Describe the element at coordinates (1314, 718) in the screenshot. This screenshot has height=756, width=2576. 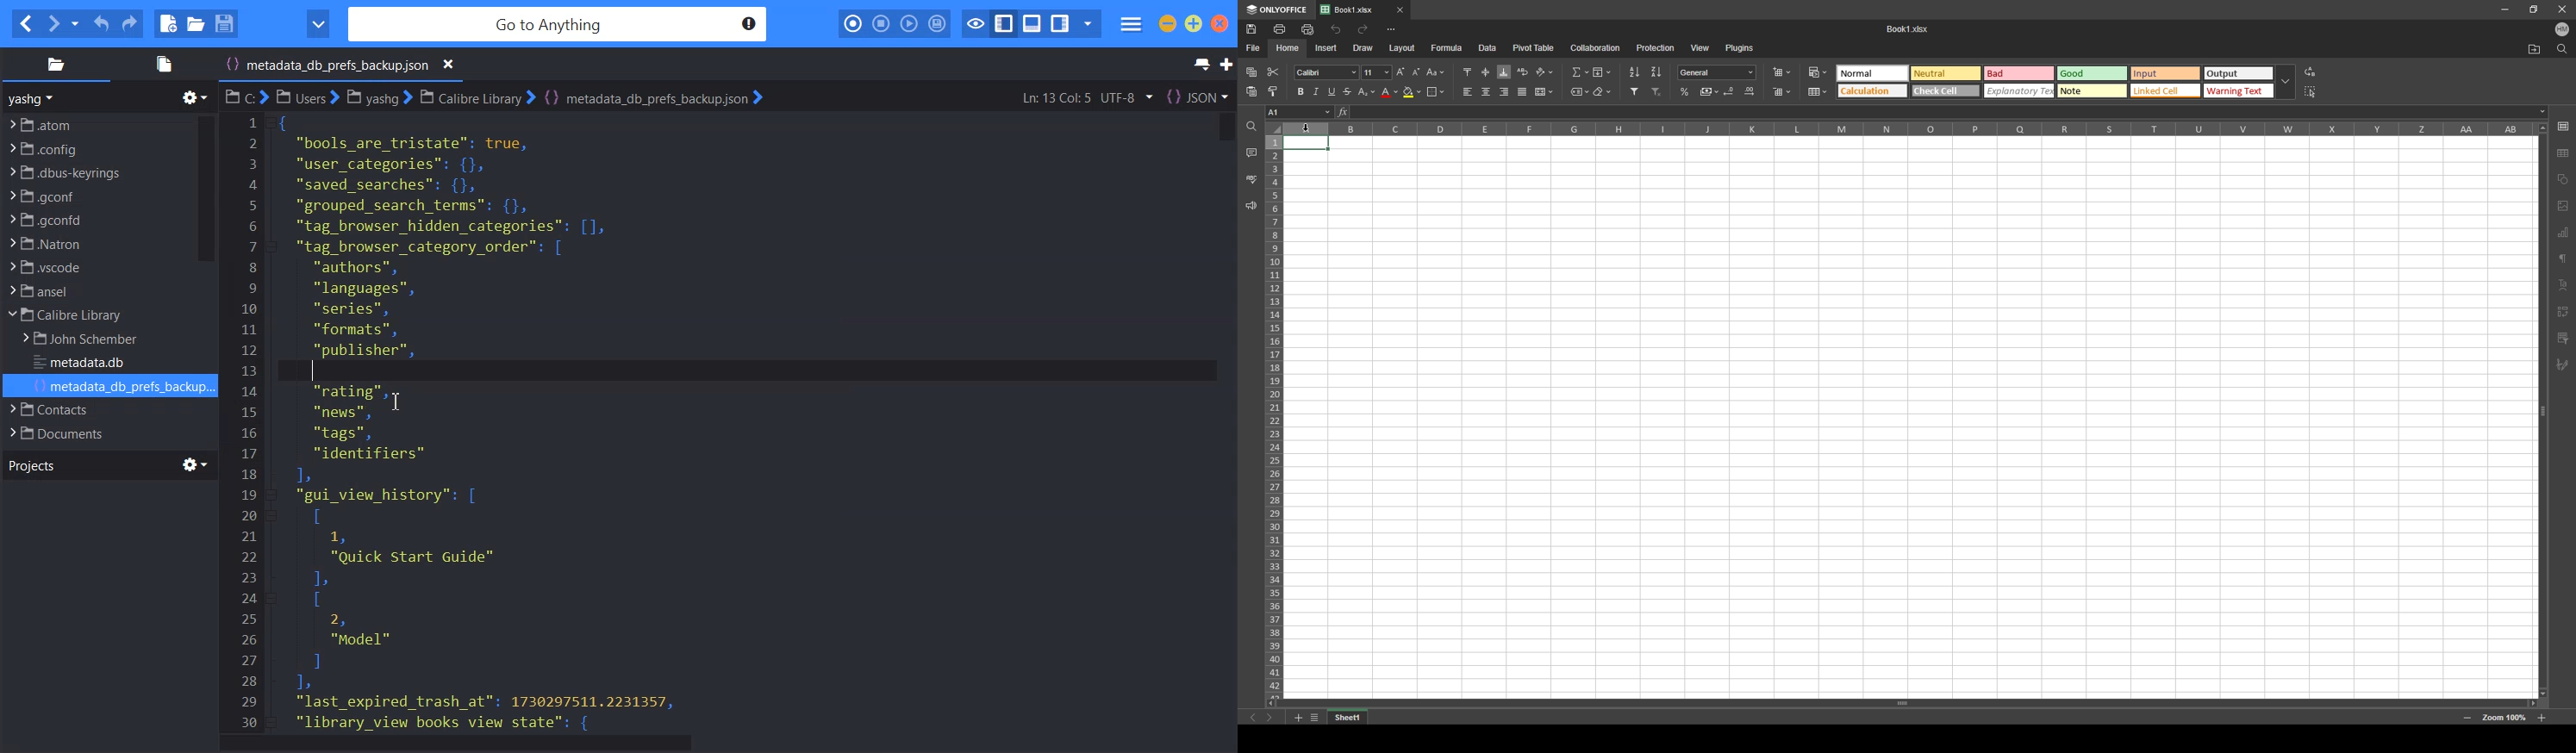
I see `list of sheets` at that location.